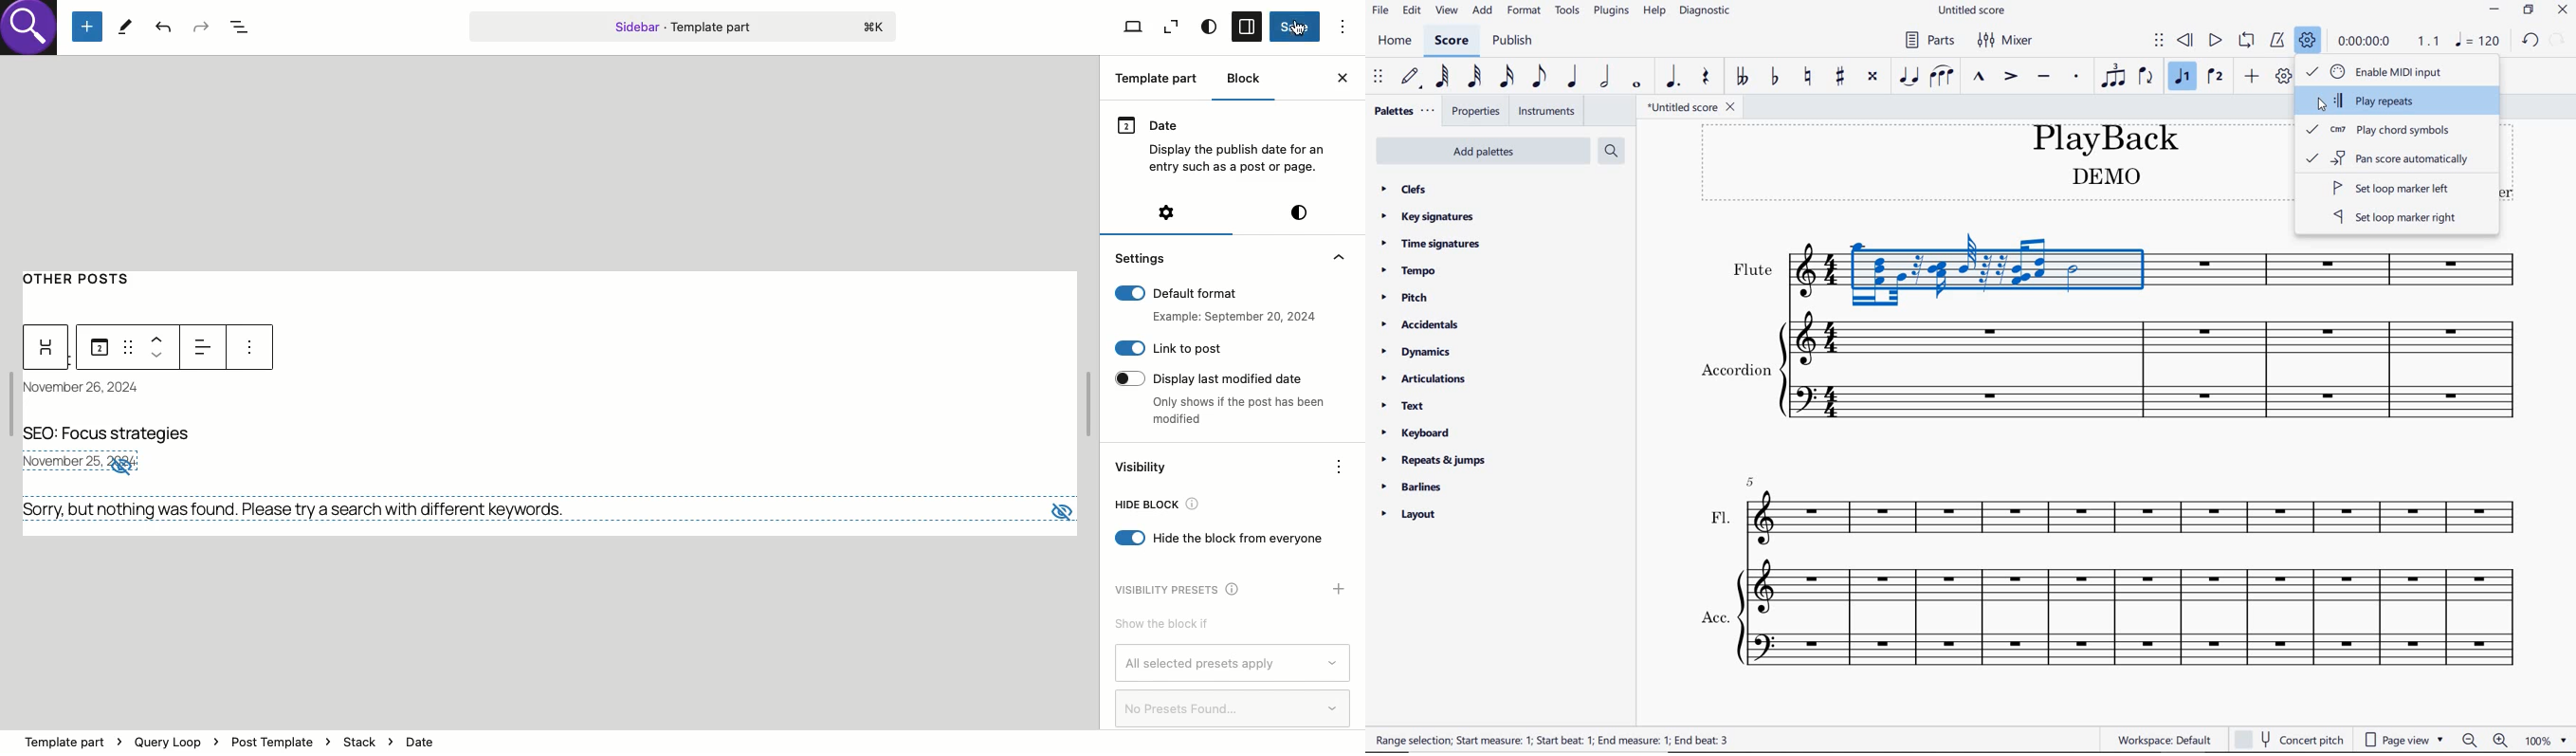  What do you see at coordinates (2182, 76) in the screenshot?
I see `voice 1` at bounding box center [2182, 76].